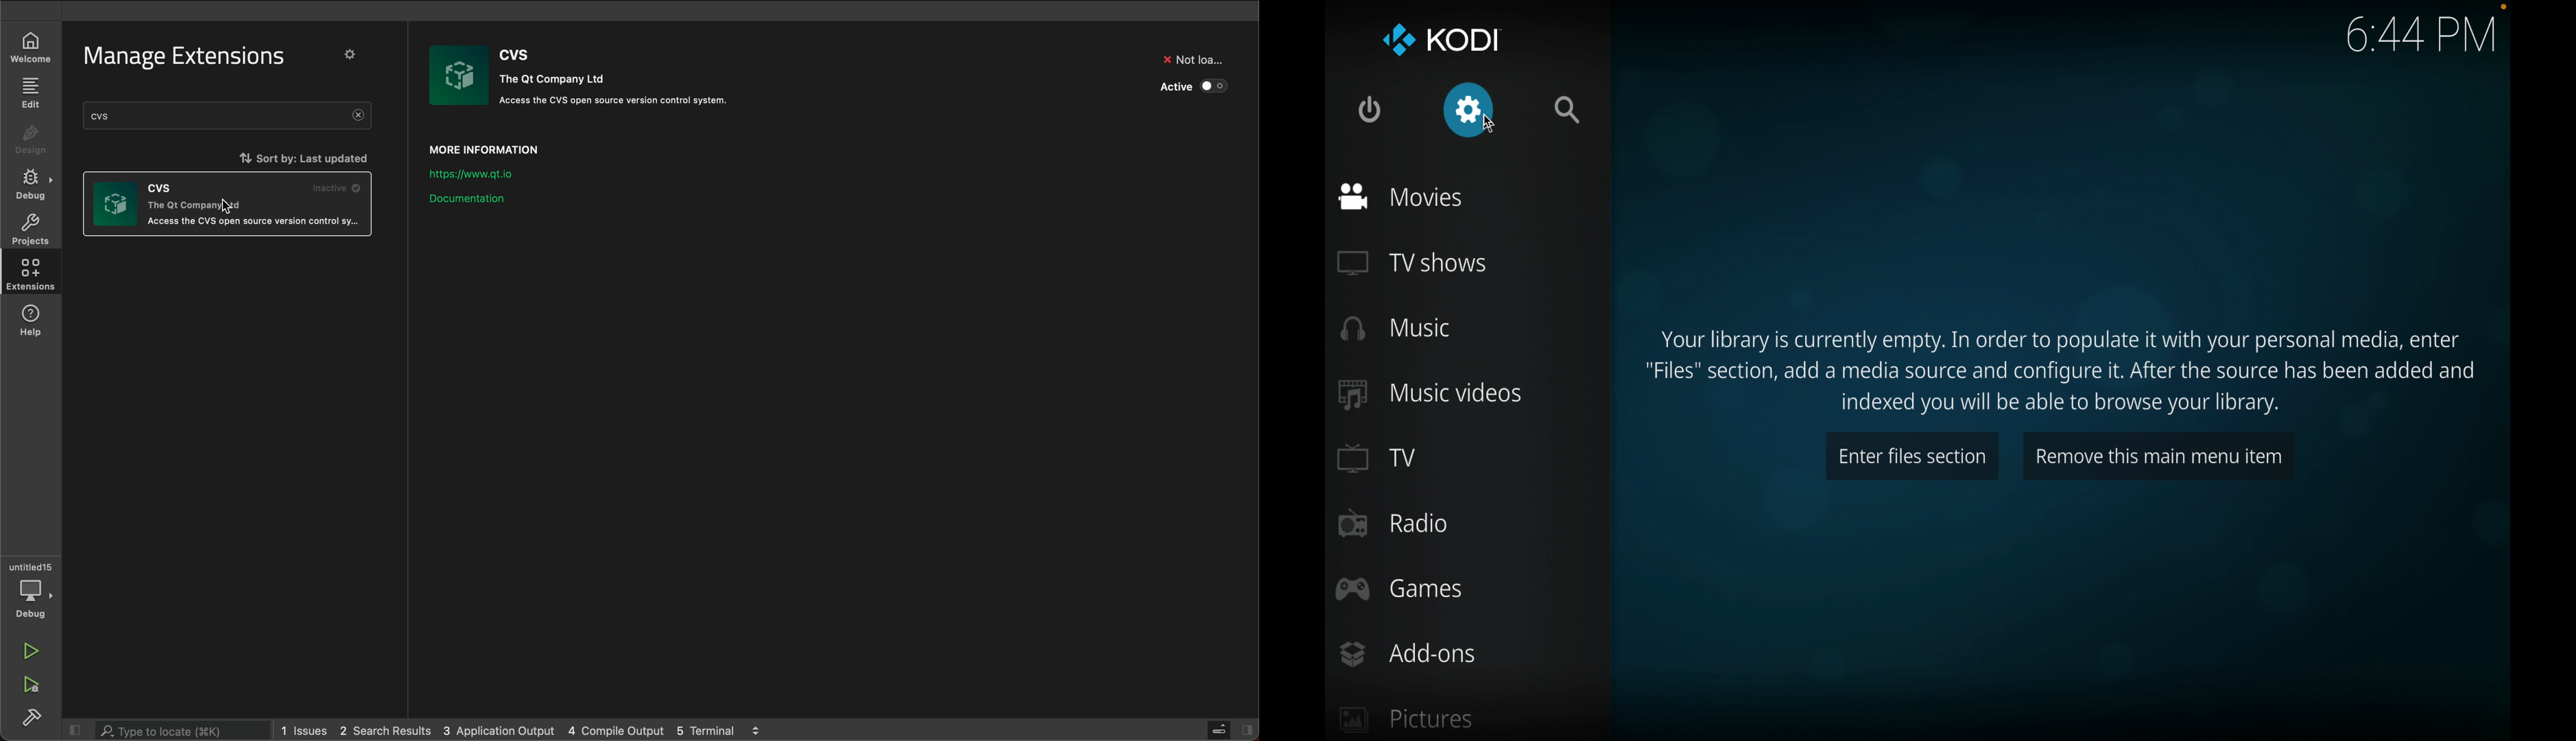 This screenshot has height=756, width=2576. Describe the element at coordinates (33, 184) in the screenshot. I see `debug` at that location.